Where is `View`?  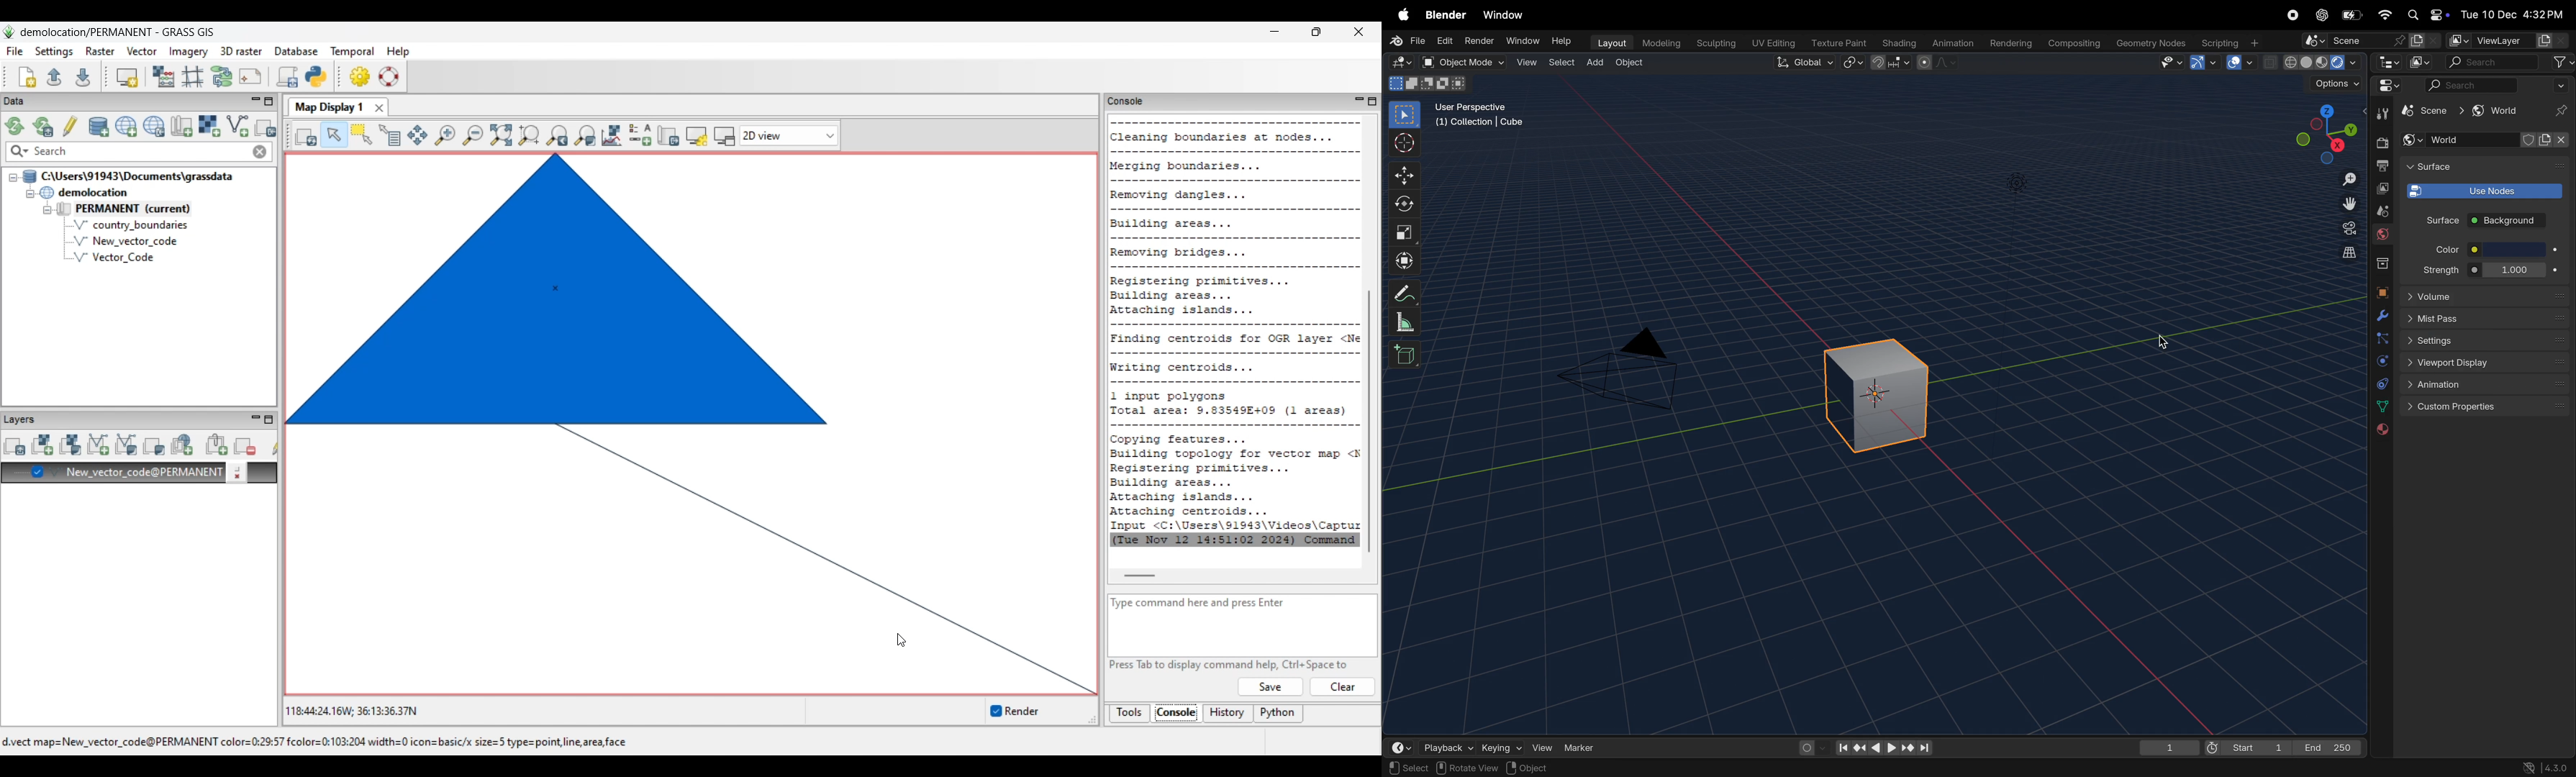
View is located at coordinates (1526, 62).